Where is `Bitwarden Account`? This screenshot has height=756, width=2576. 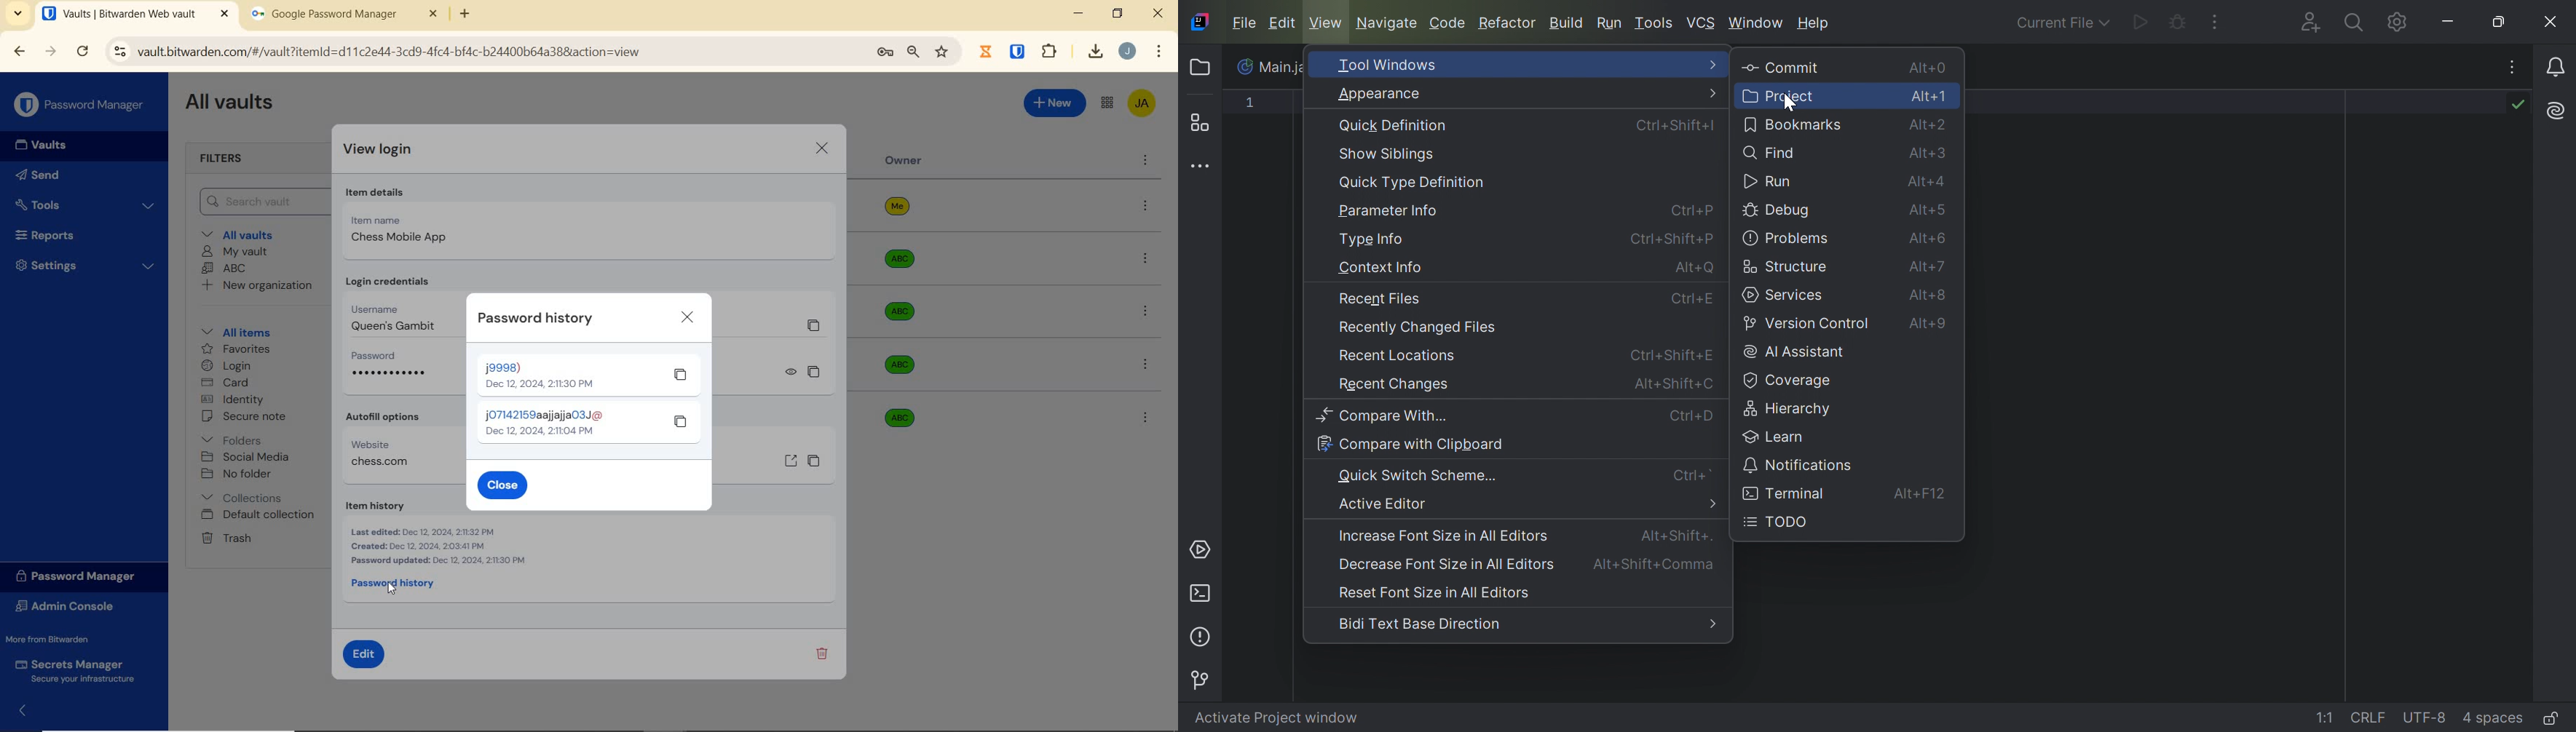 Bitwarden Account is located at coordinates (1145, 106).